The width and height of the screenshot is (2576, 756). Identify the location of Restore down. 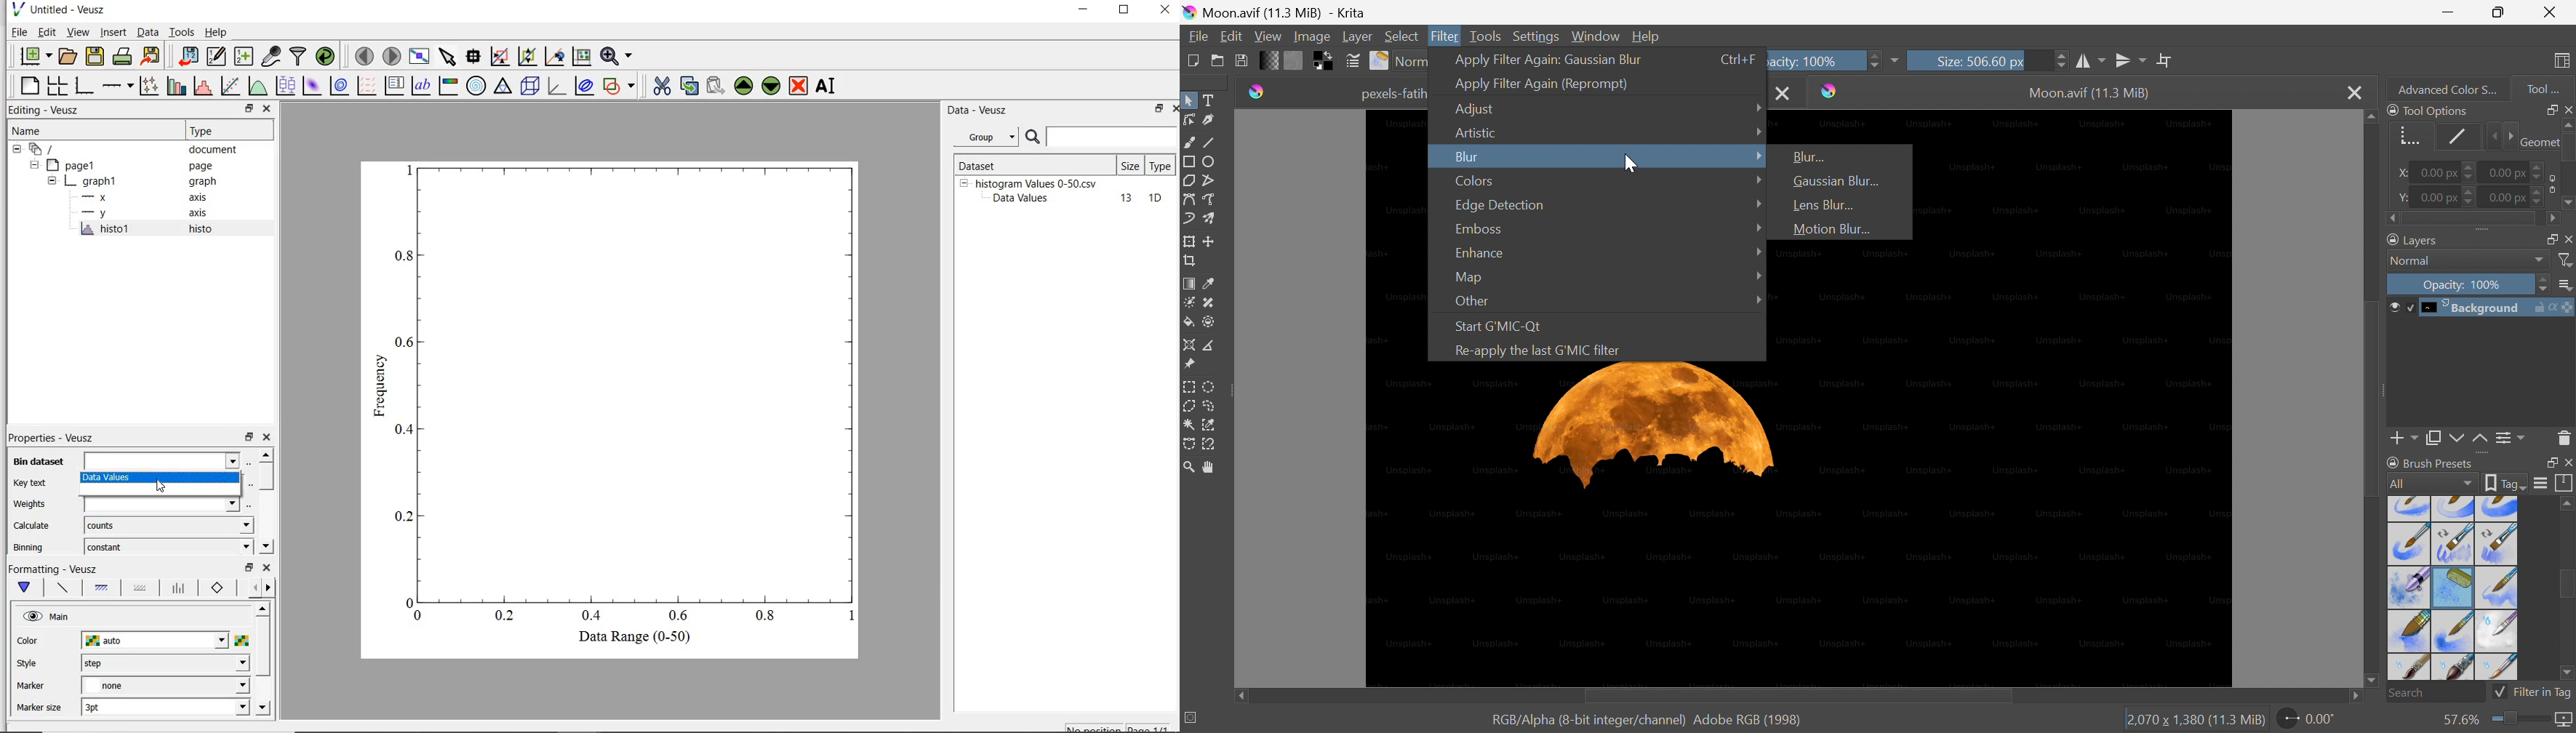
(2546, 462).